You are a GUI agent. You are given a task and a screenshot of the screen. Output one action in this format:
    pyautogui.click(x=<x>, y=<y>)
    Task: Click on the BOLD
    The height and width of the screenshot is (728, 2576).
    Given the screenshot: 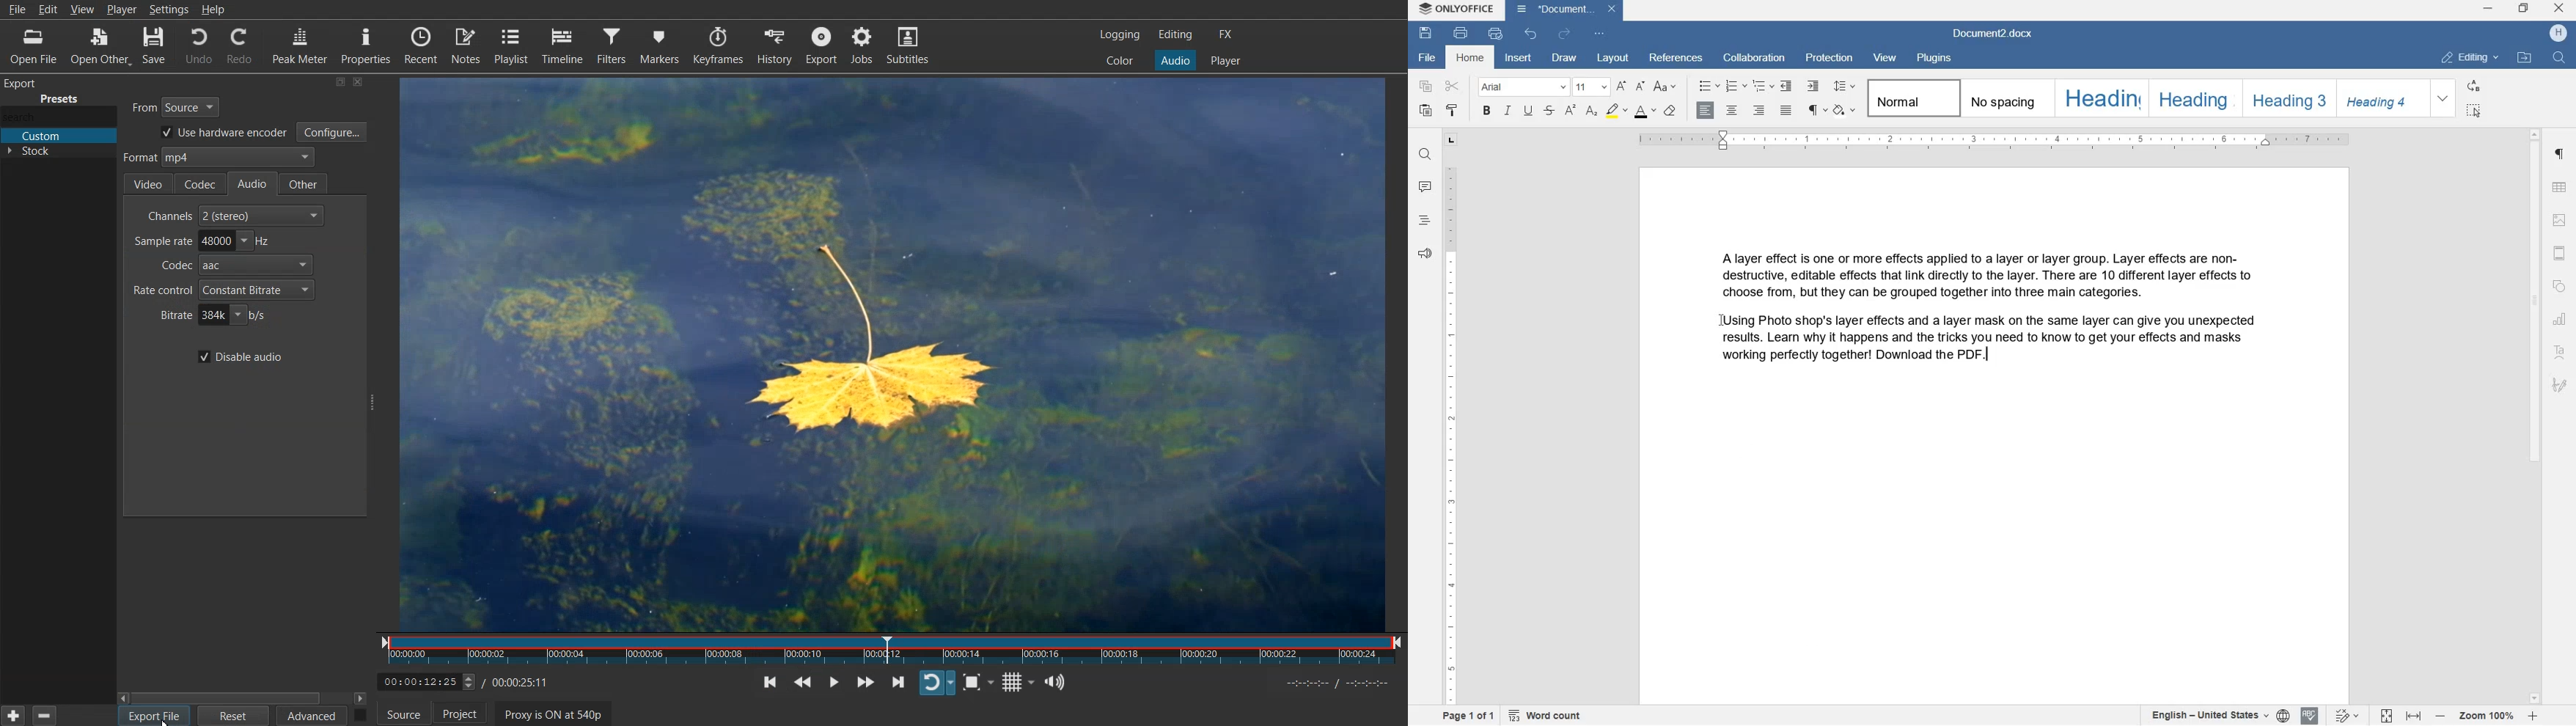 What is the action you would take?
    pyautogui.click(x=1486, y=111)
    